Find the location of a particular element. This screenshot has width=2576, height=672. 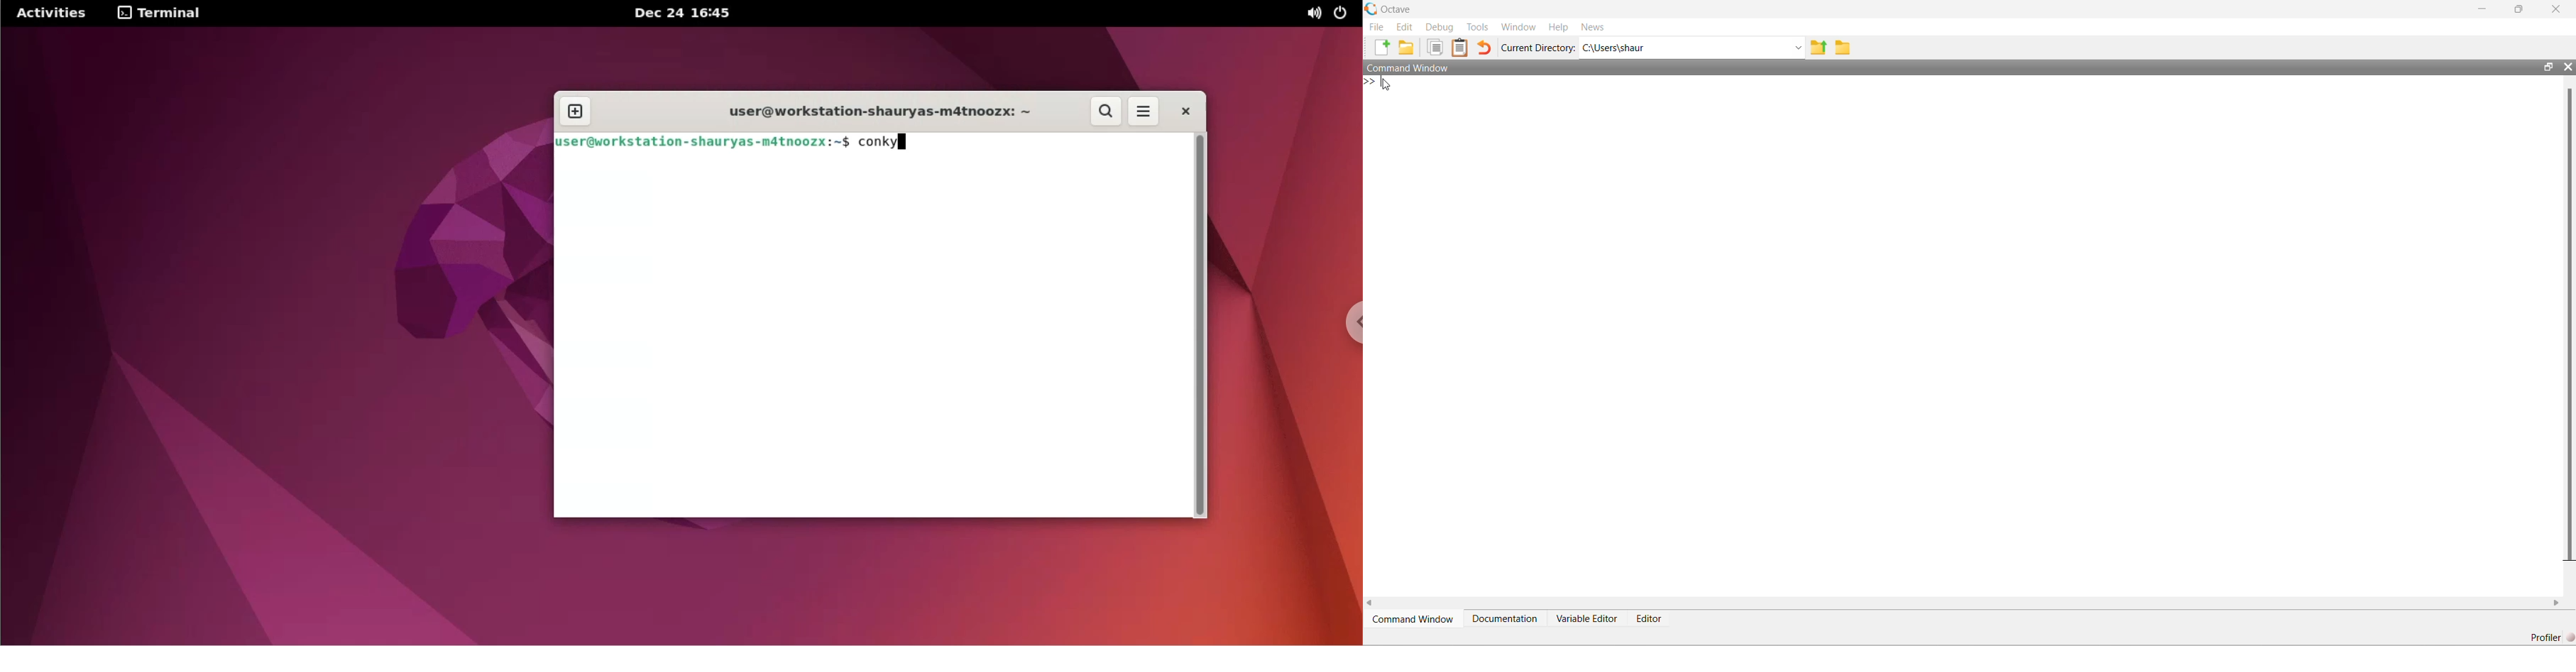

vertical scroll bar is located at coordinates (2569, 331).